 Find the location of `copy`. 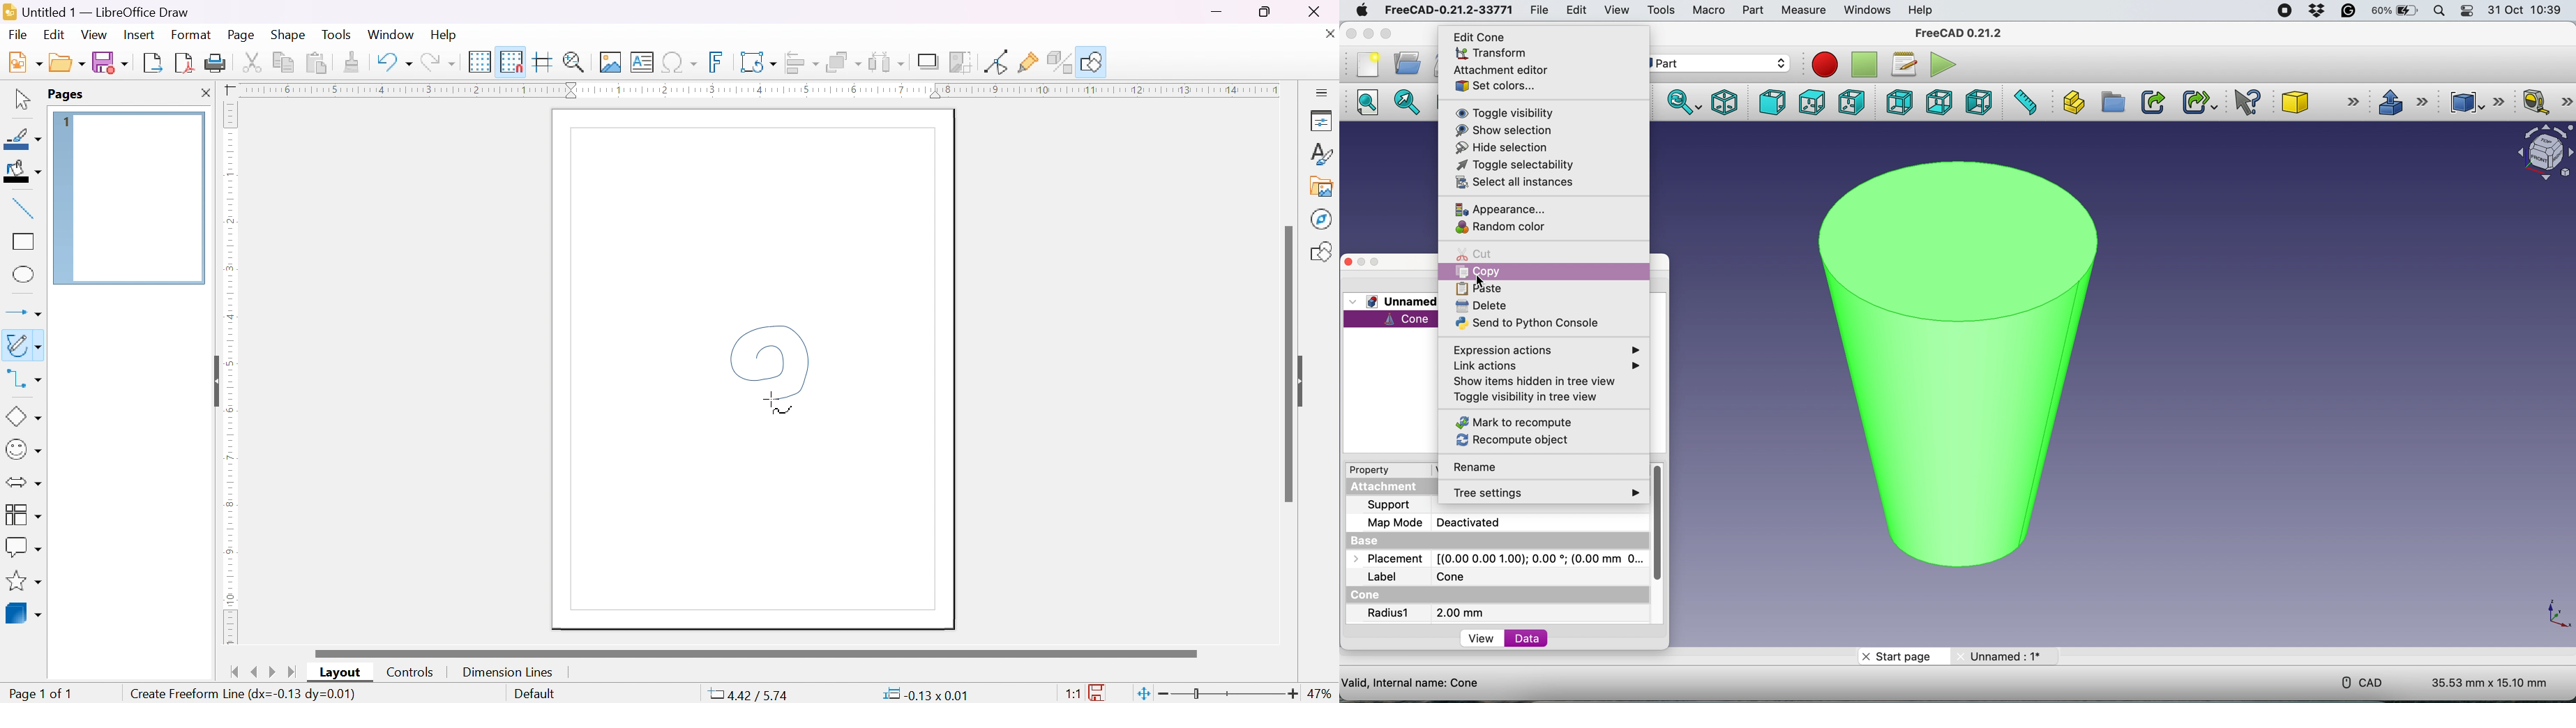

copy is located at coordinates (1493, 272).